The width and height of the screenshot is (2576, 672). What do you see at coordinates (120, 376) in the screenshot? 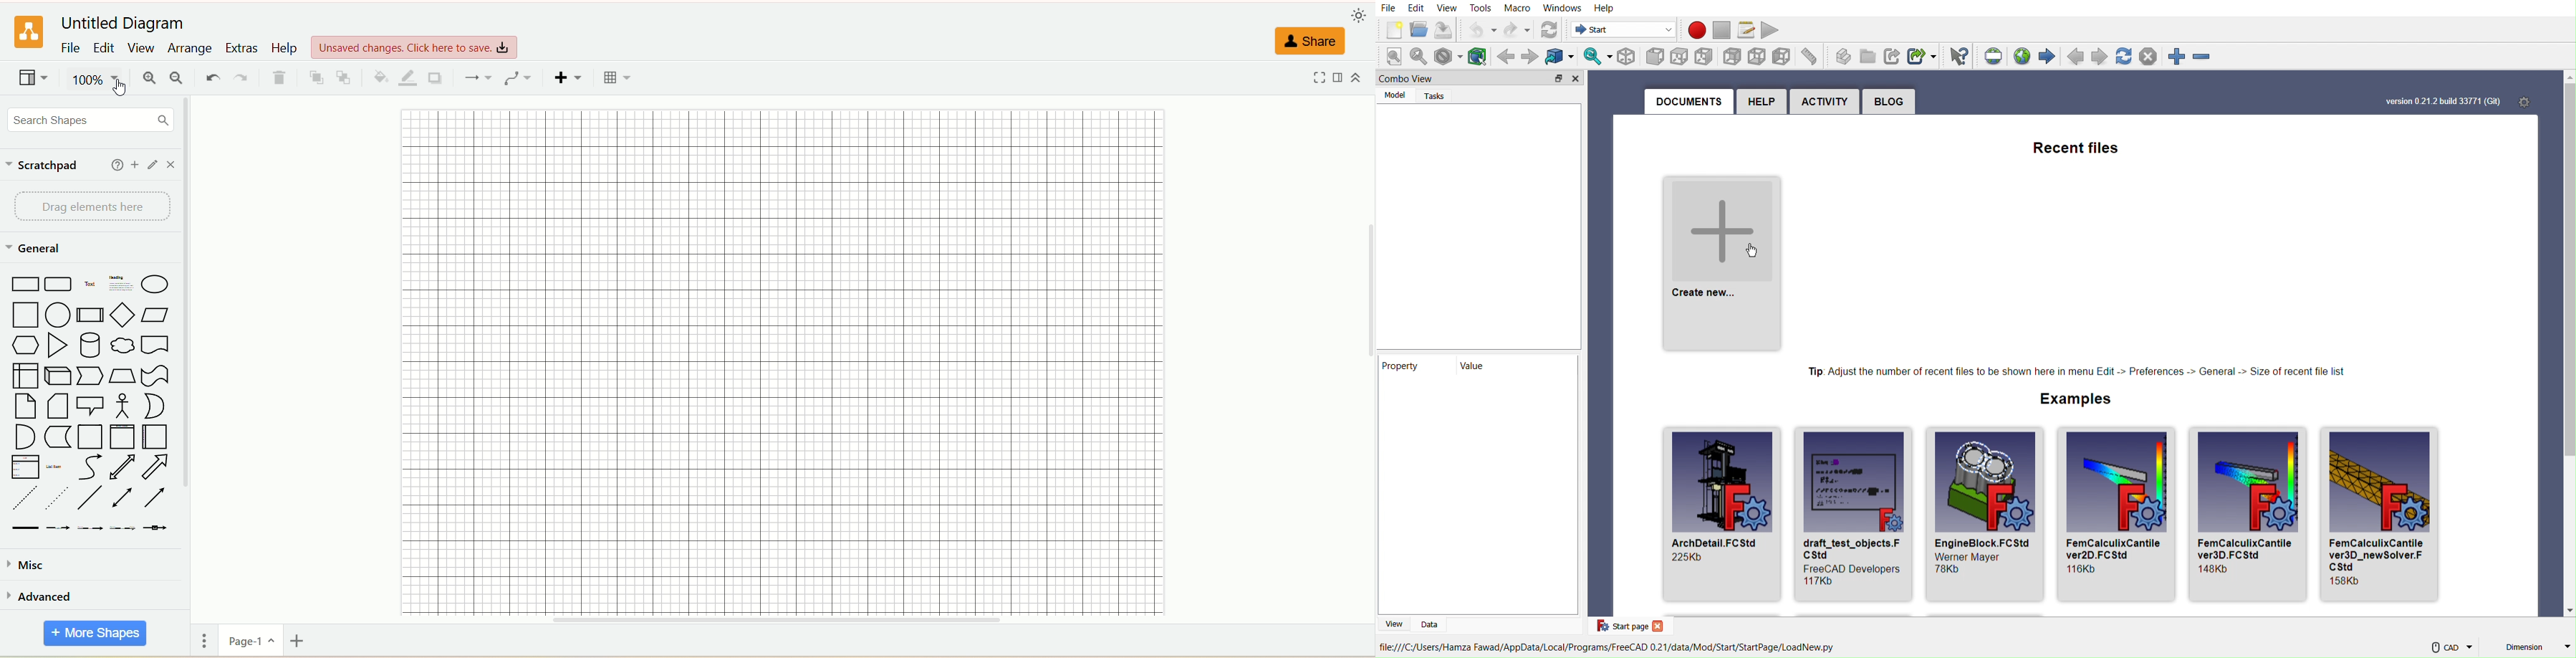
I see `trapezoid` at bounding box center [120, 376].